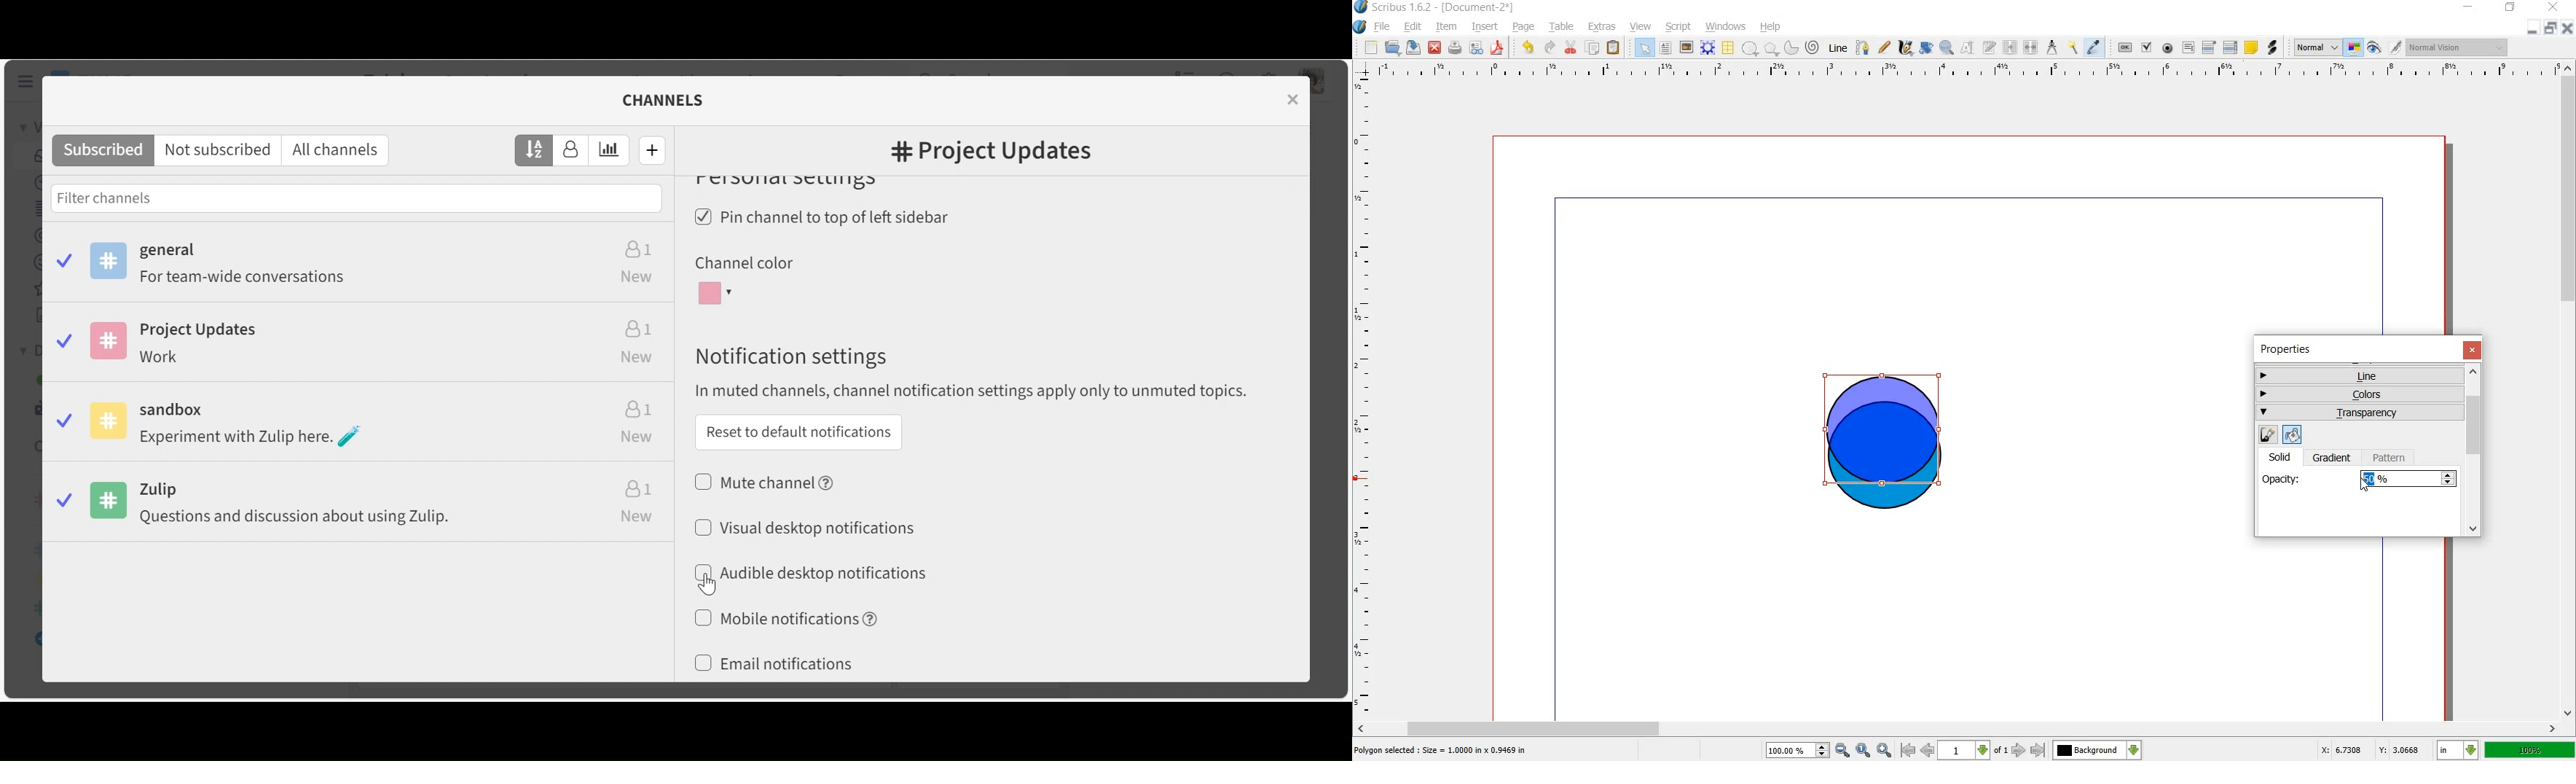  I want to click on Sandbox, so click(361, 426).